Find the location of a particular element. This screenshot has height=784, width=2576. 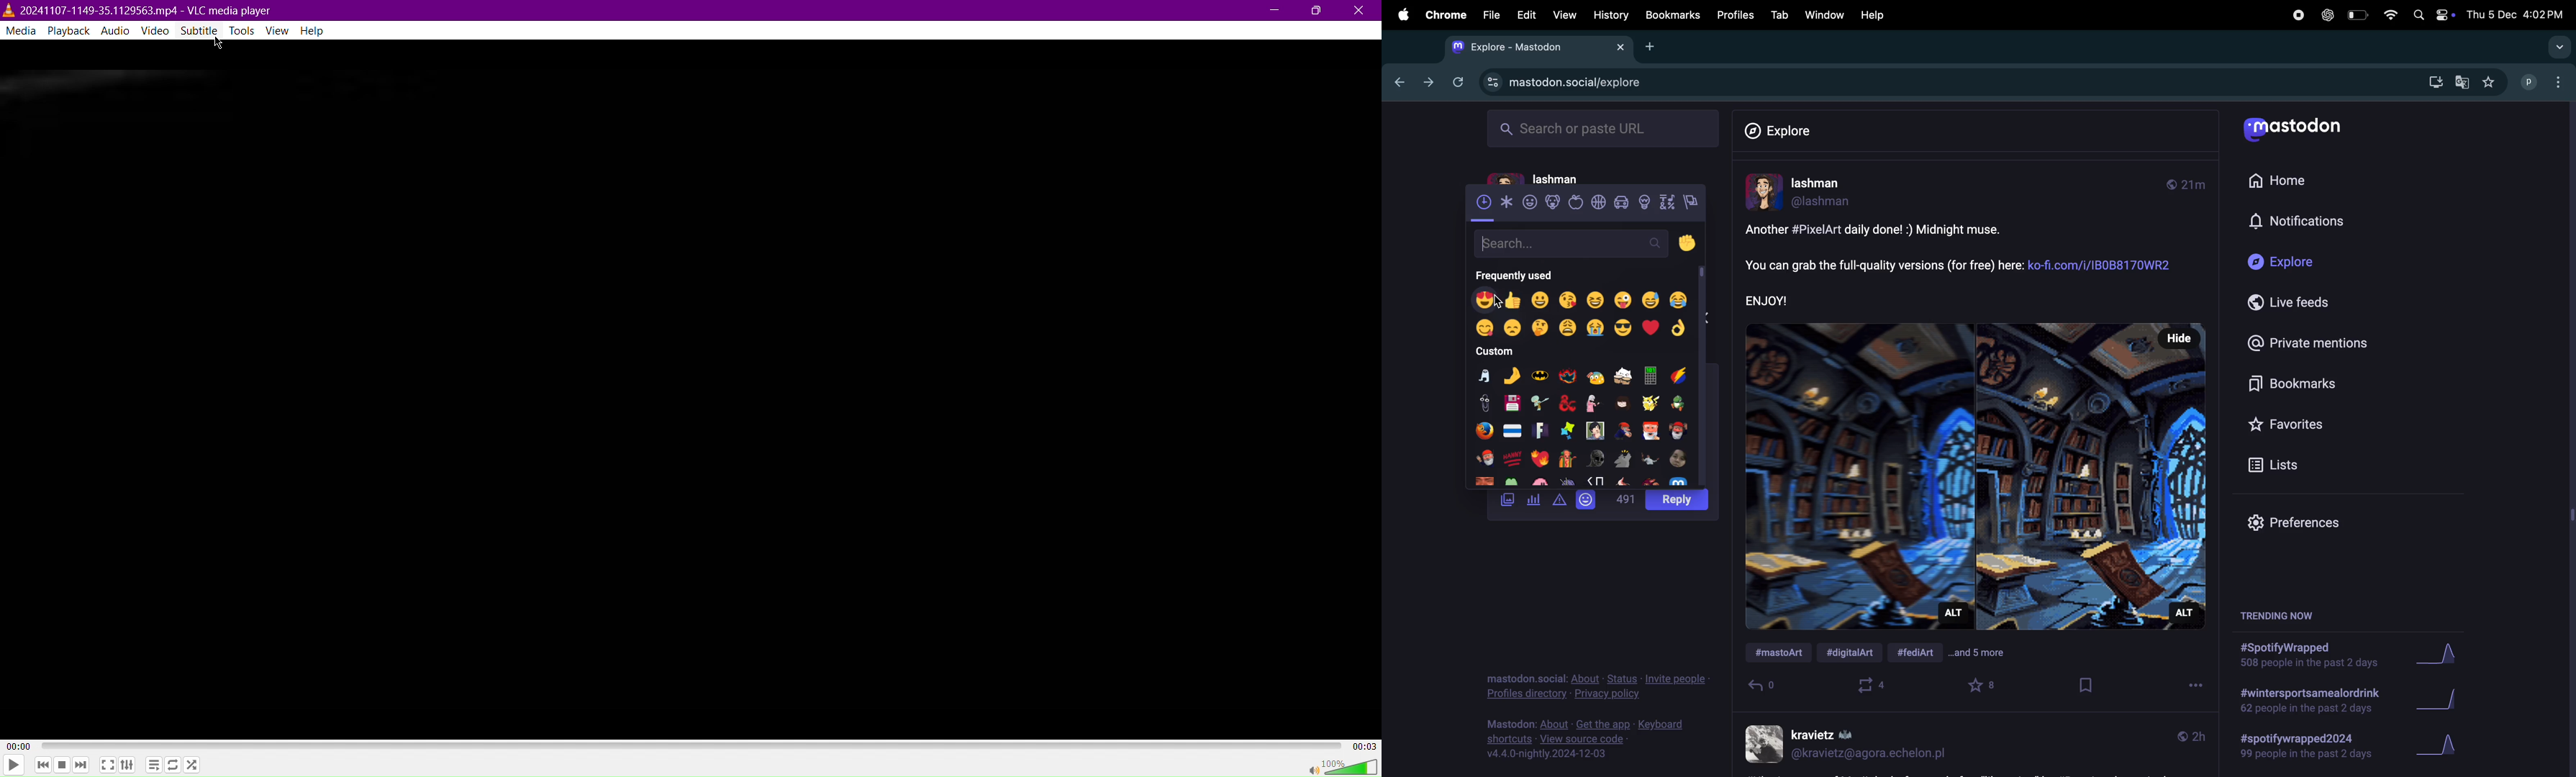

Home is located at coordinates (2297, 184).